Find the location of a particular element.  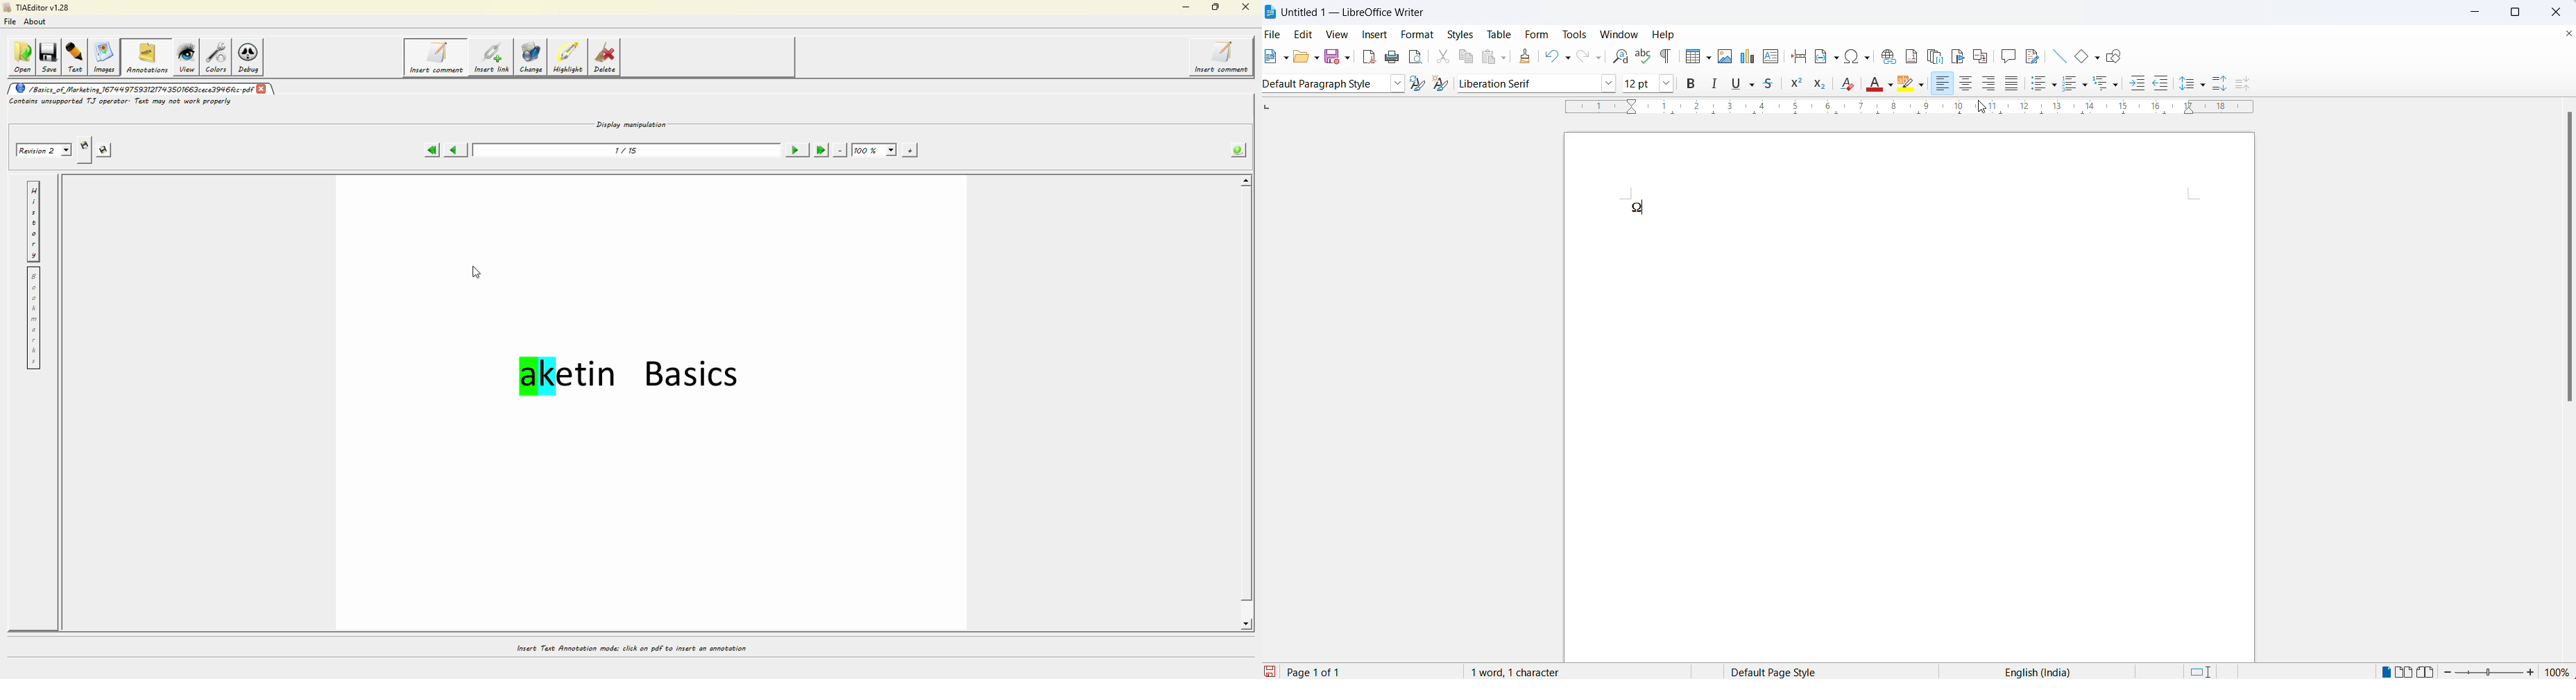

1/15 is located at coordinates (629, 150).